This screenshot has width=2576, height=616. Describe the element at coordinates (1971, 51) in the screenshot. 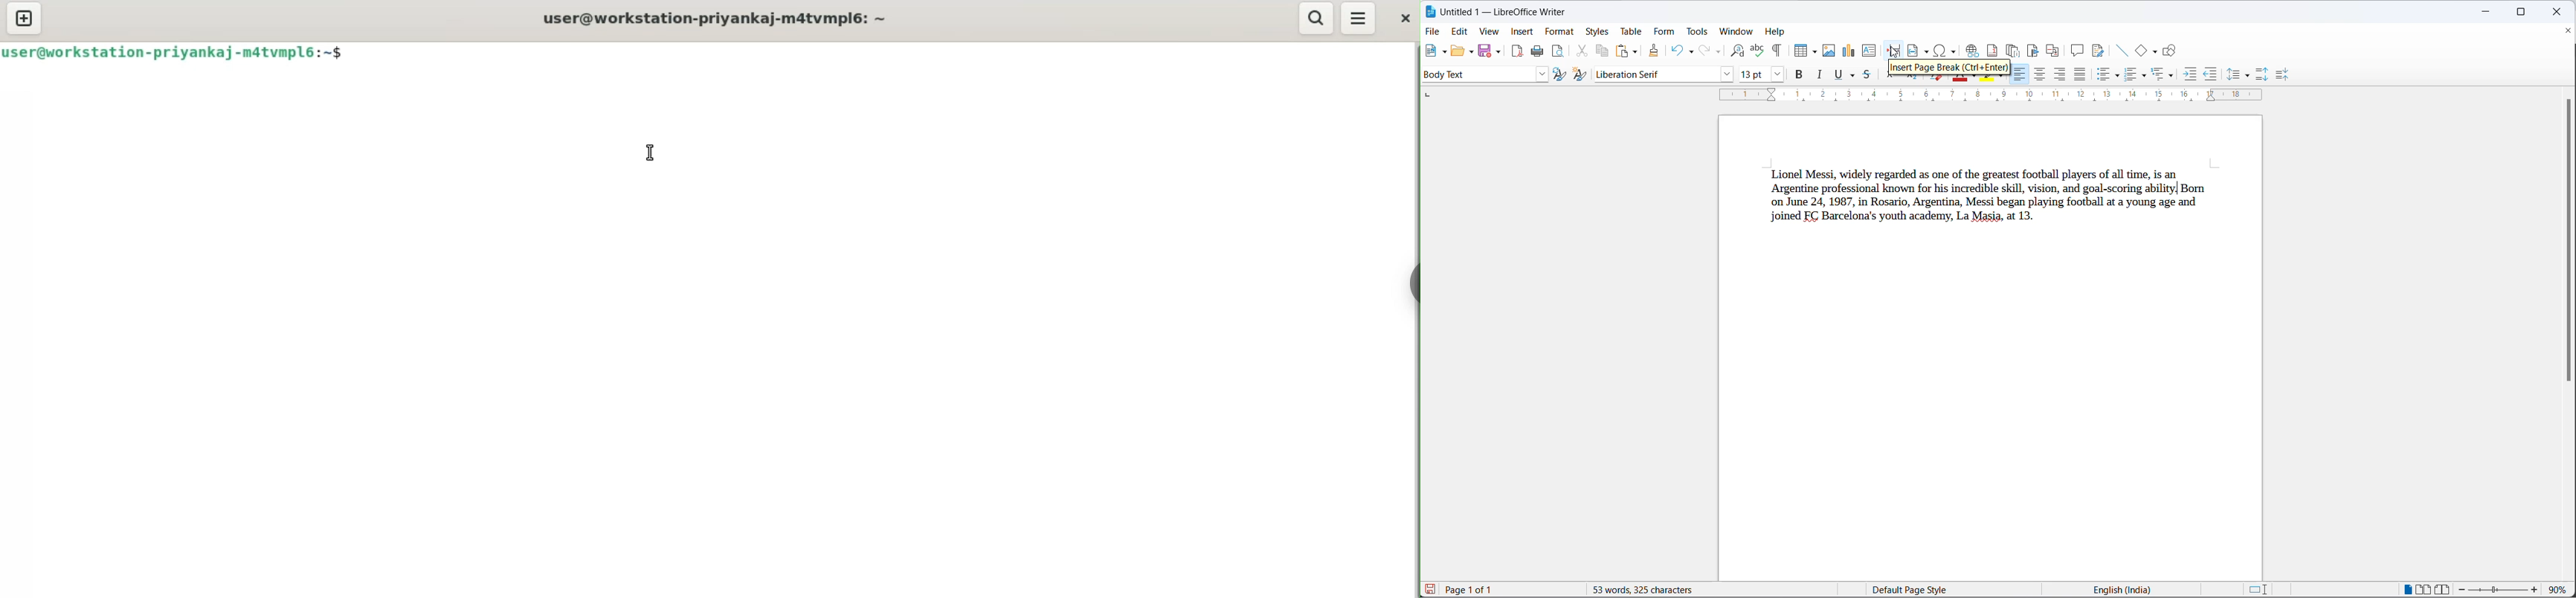

I see `insert hyperlink` at that location.